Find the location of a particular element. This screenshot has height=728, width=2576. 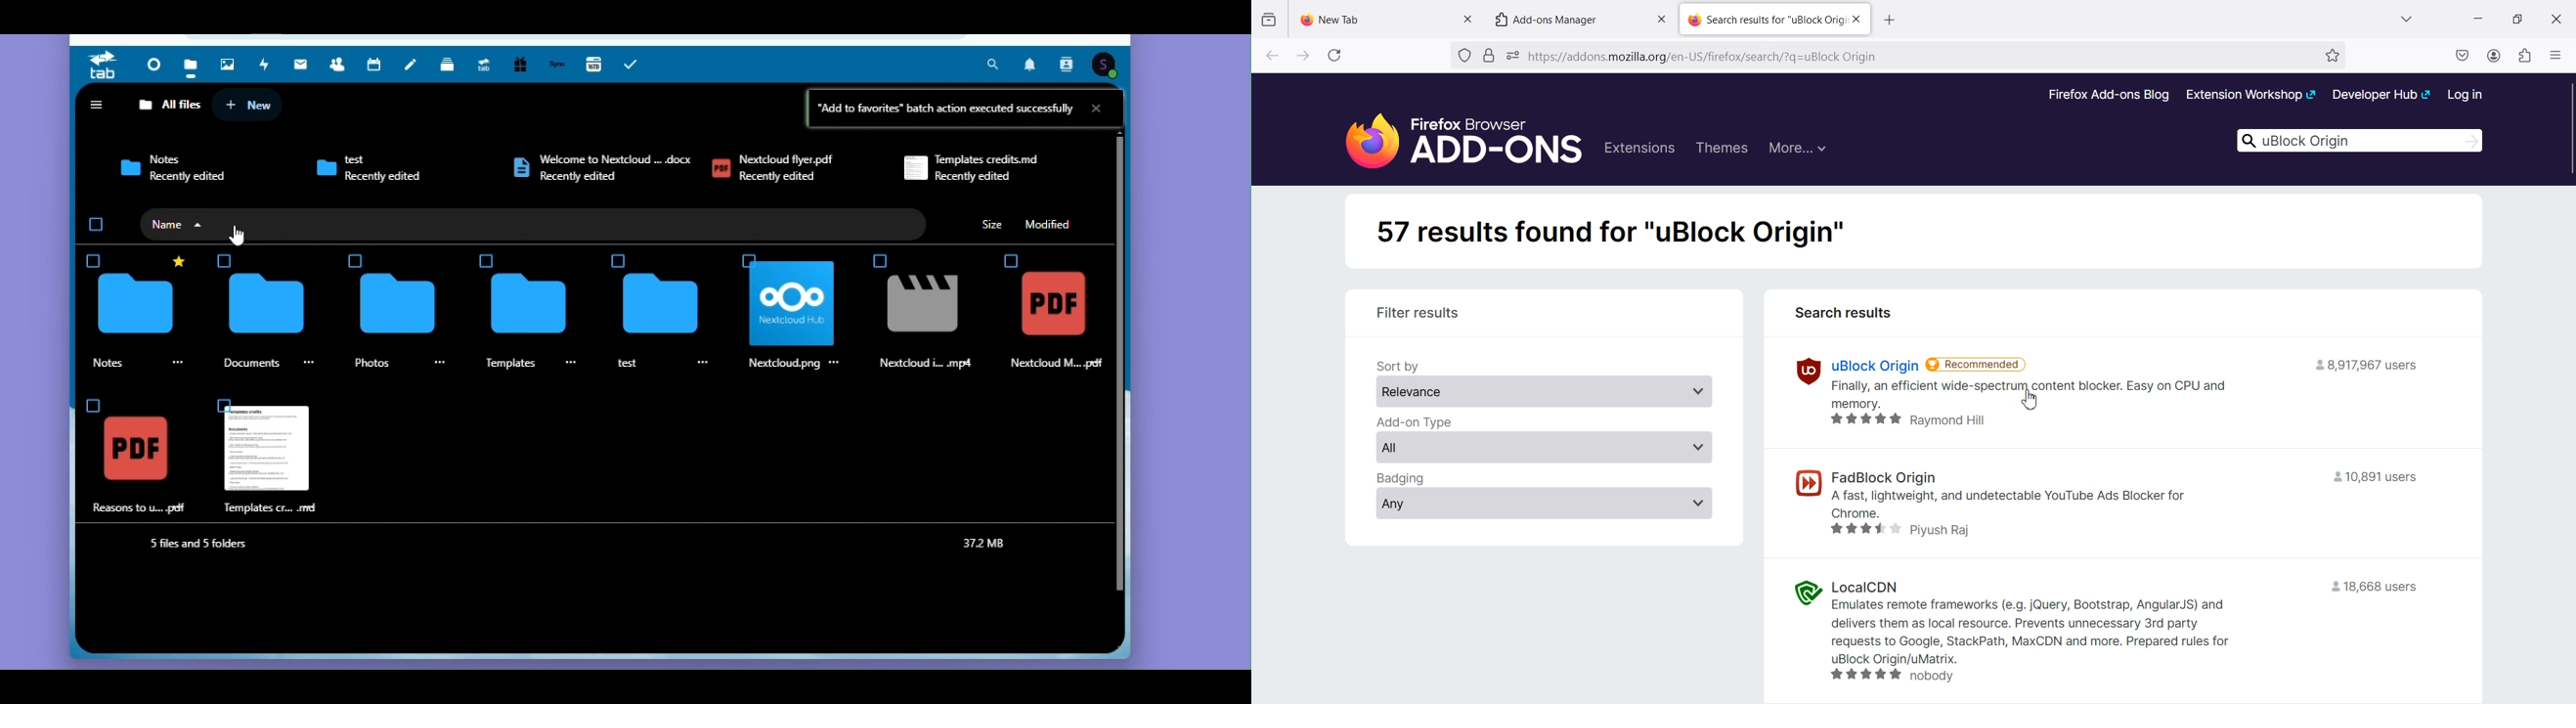

Recommended is located at coordinates (1980, 362).